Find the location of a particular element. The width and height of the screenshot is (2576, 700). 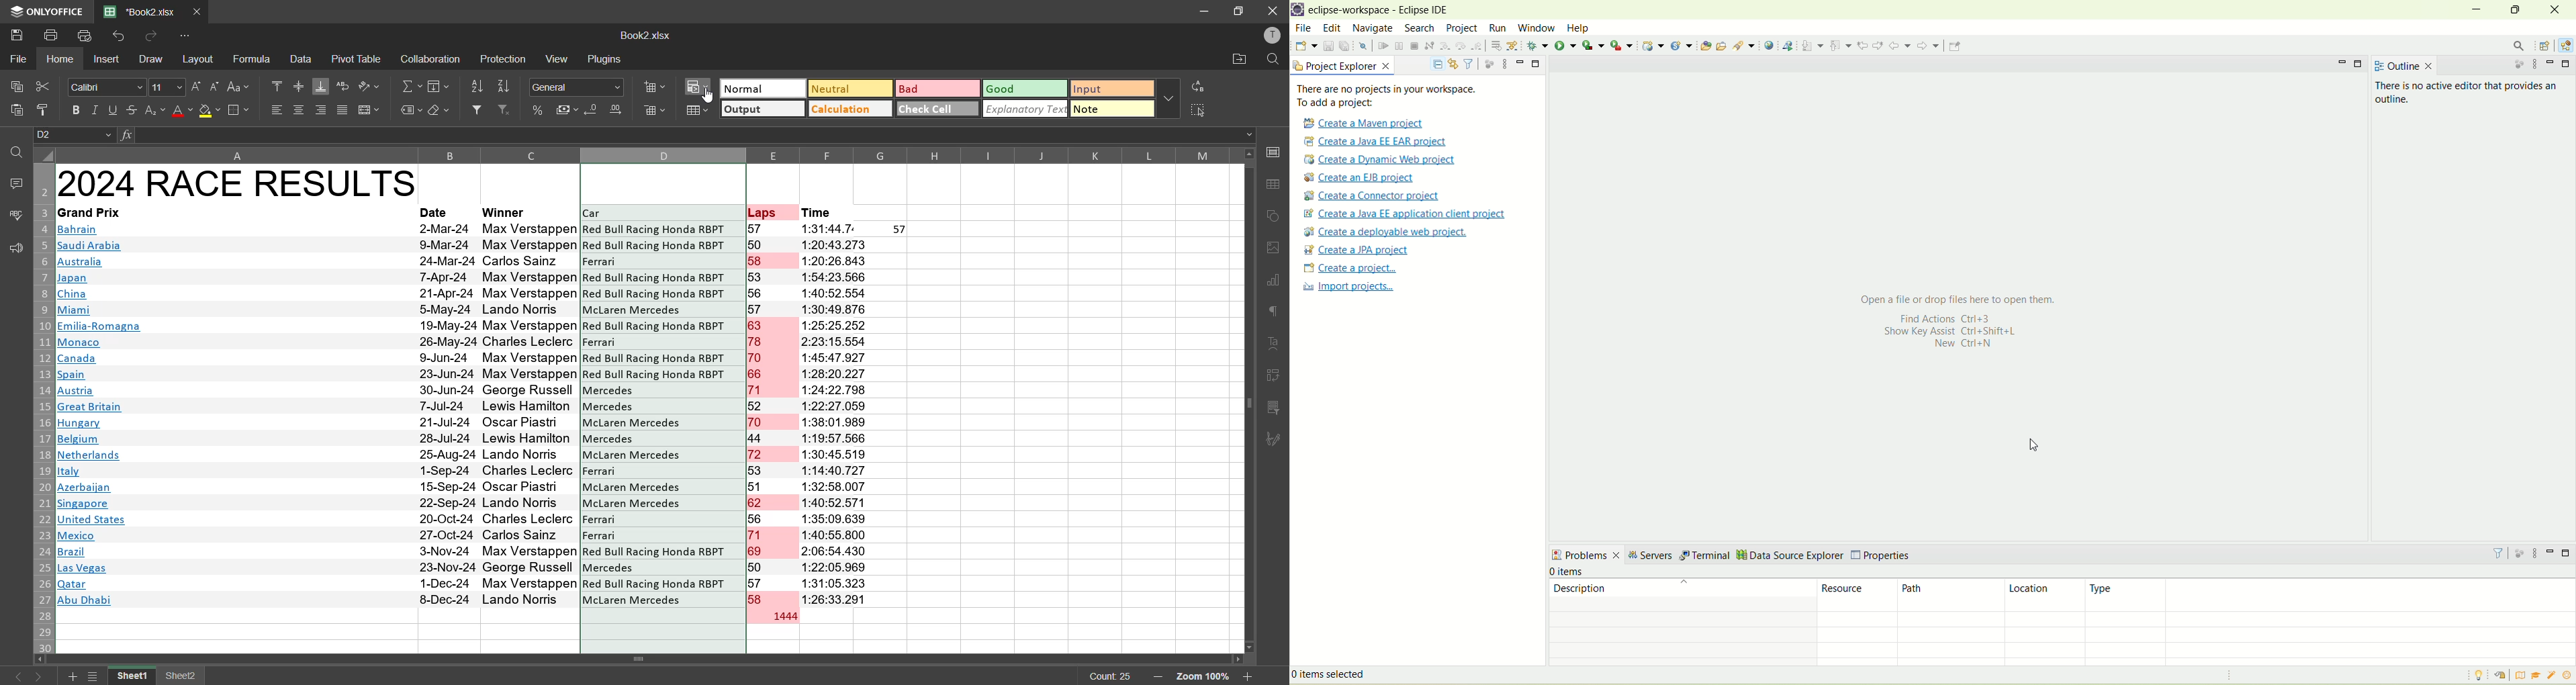

Find actions Ctrl+3 is located at coordinates (1939, 318).